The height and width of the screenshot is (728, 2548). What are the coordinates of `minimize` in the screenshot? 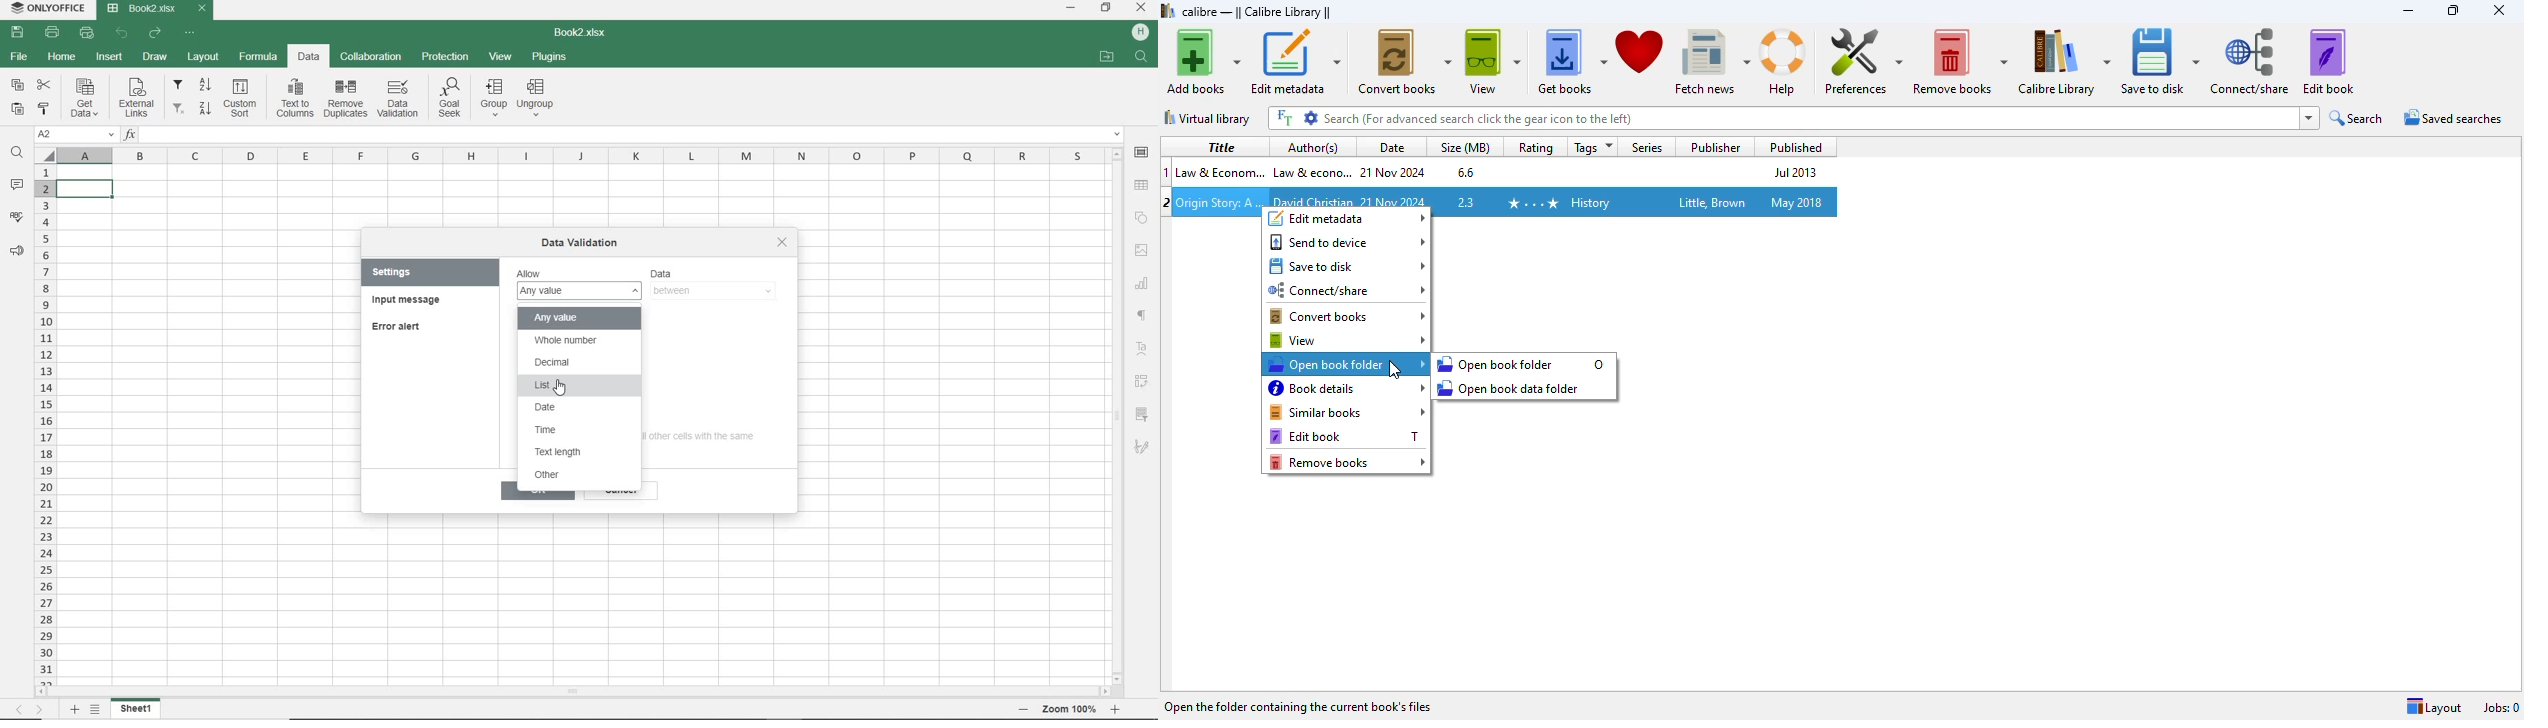 It's located at (2407, 10).